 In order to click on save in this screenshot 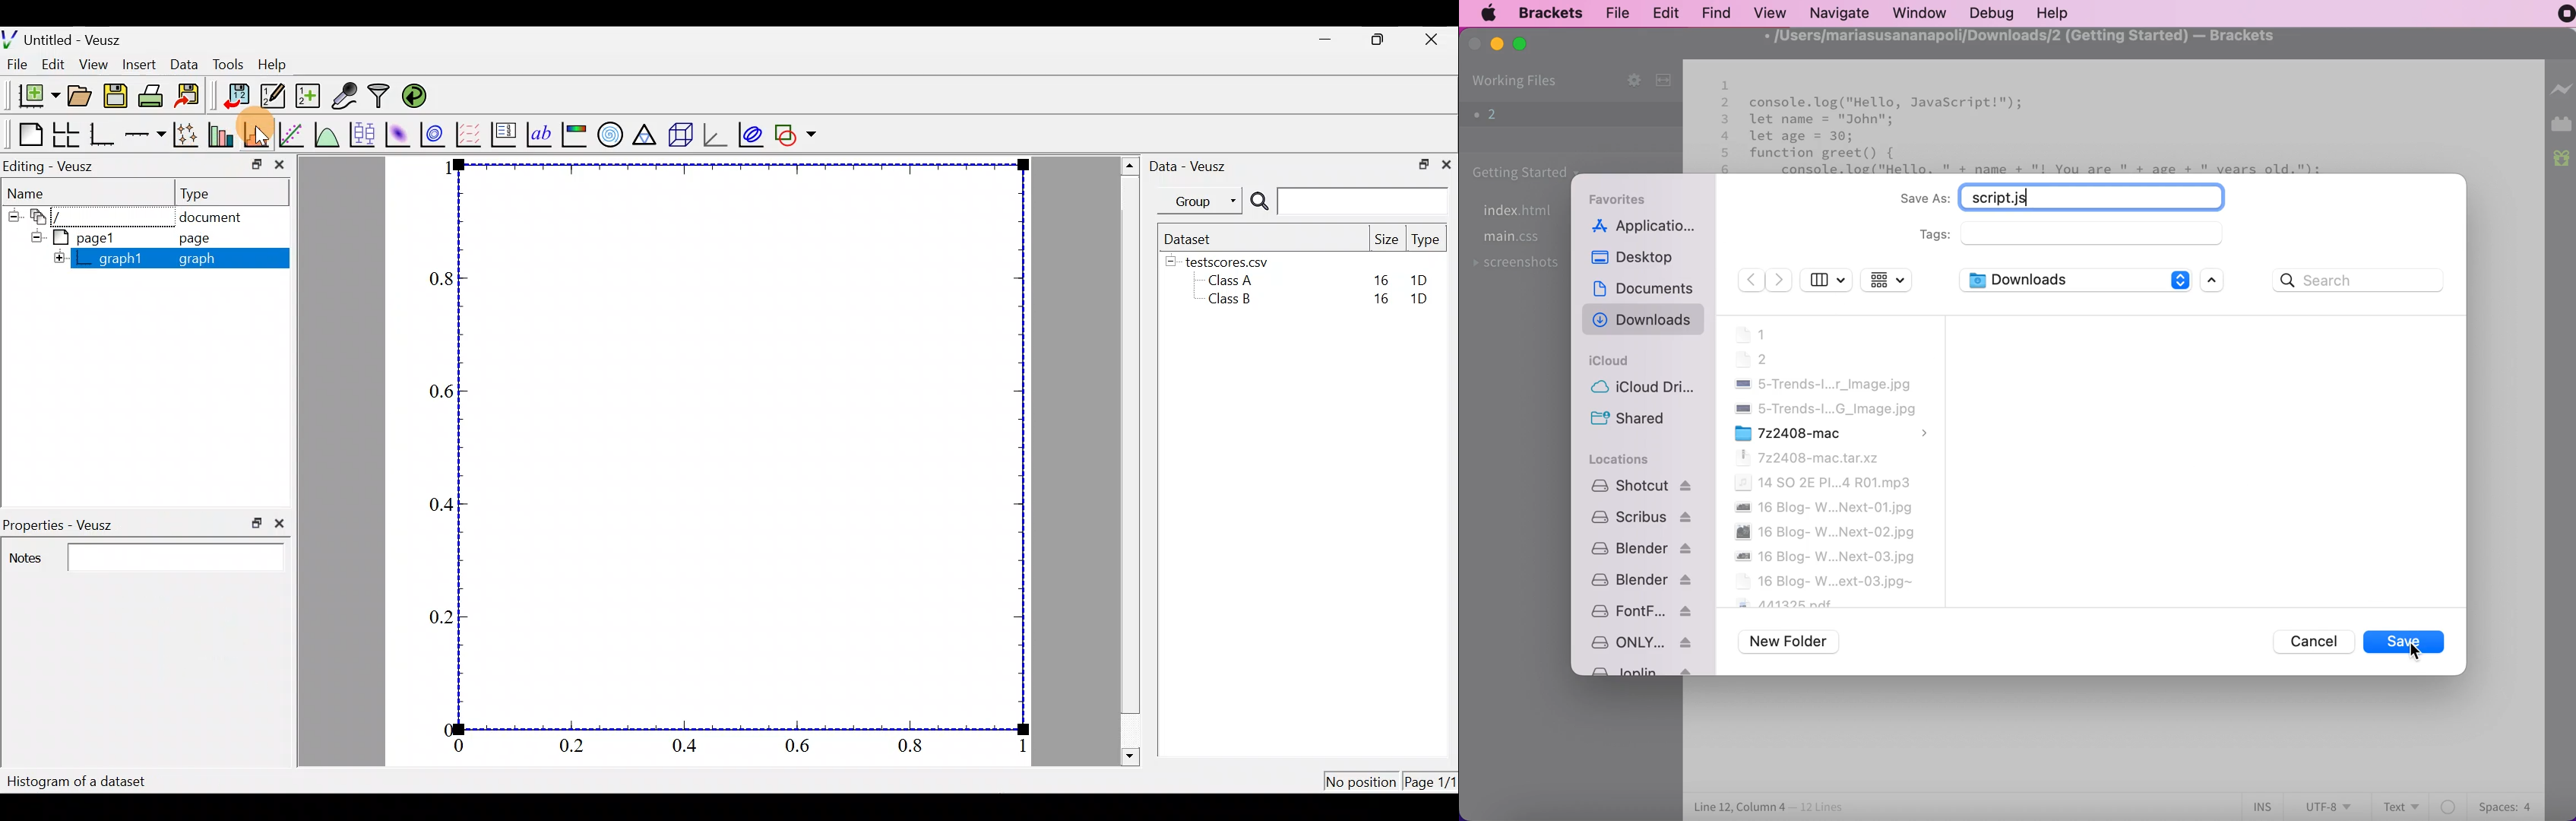, I will do `click(2404, 641)`.